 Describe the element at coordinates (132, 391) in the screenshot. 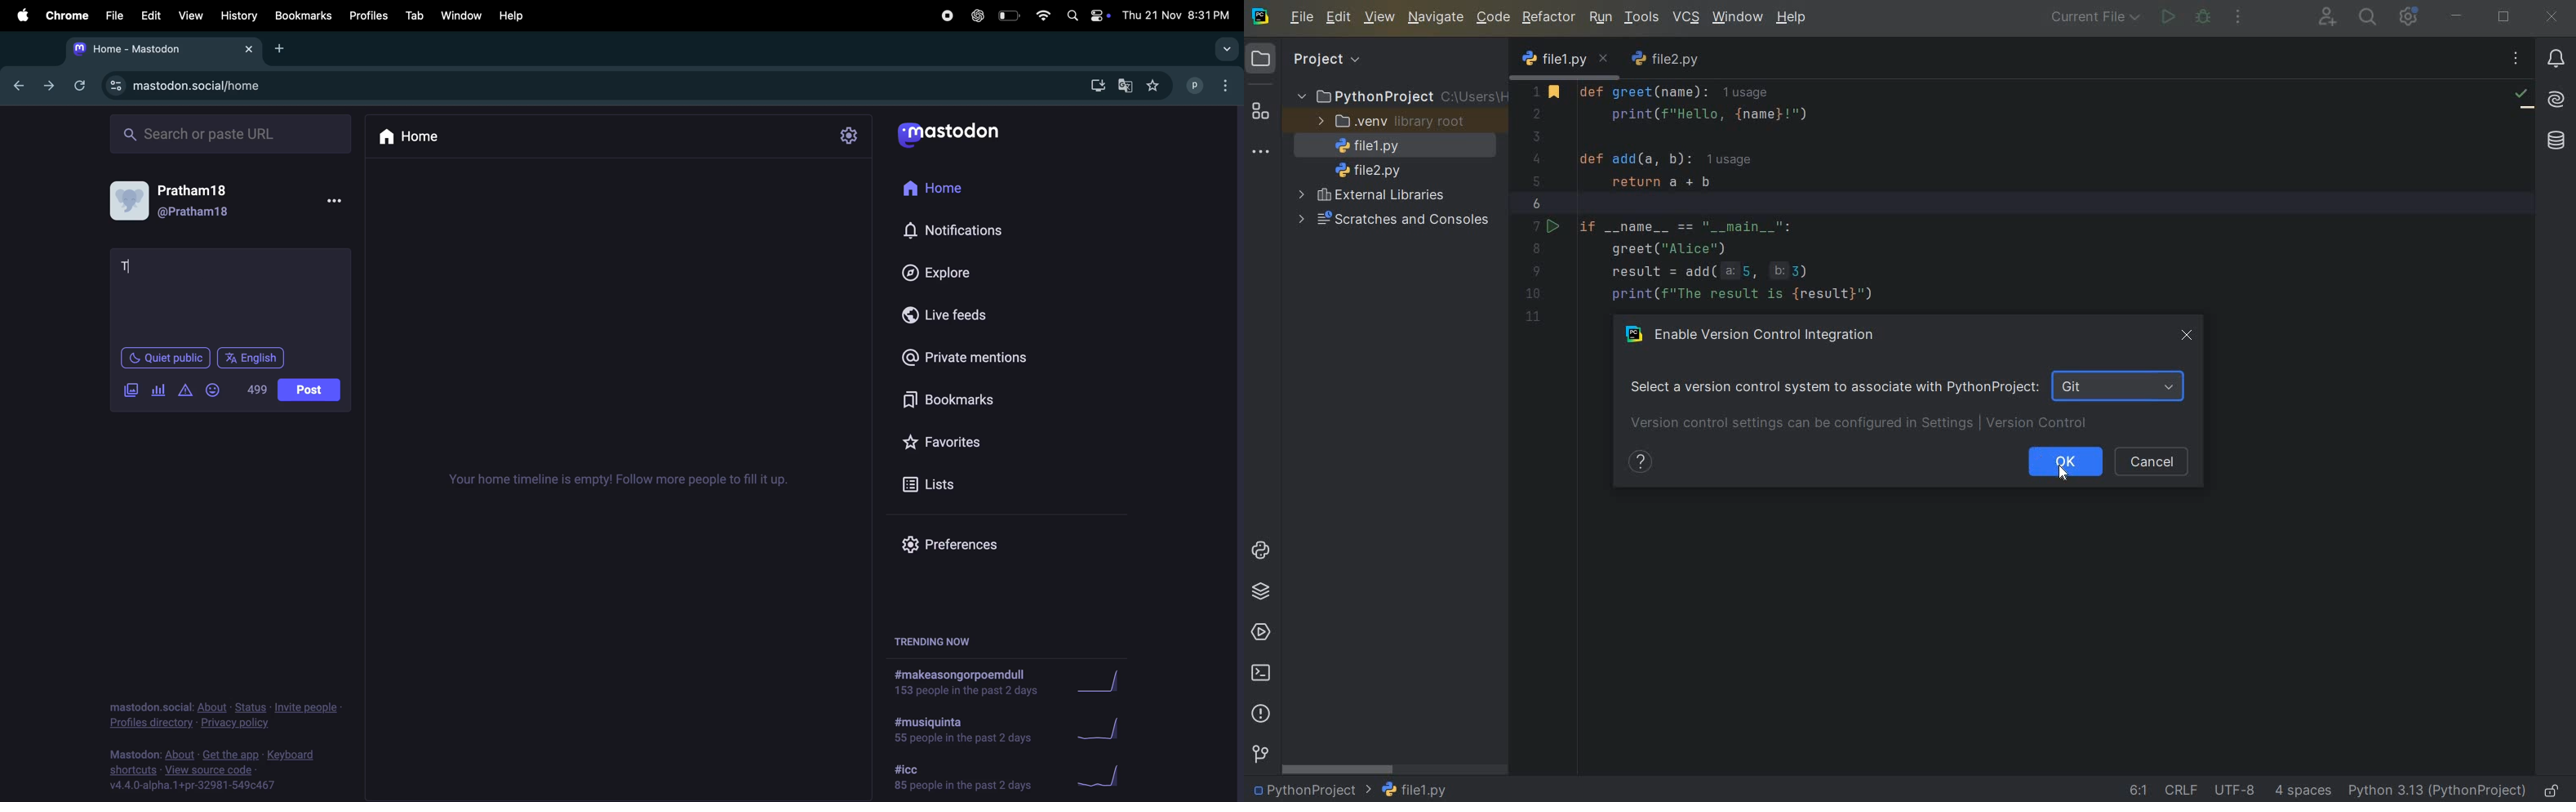

I see `add image` at that location.